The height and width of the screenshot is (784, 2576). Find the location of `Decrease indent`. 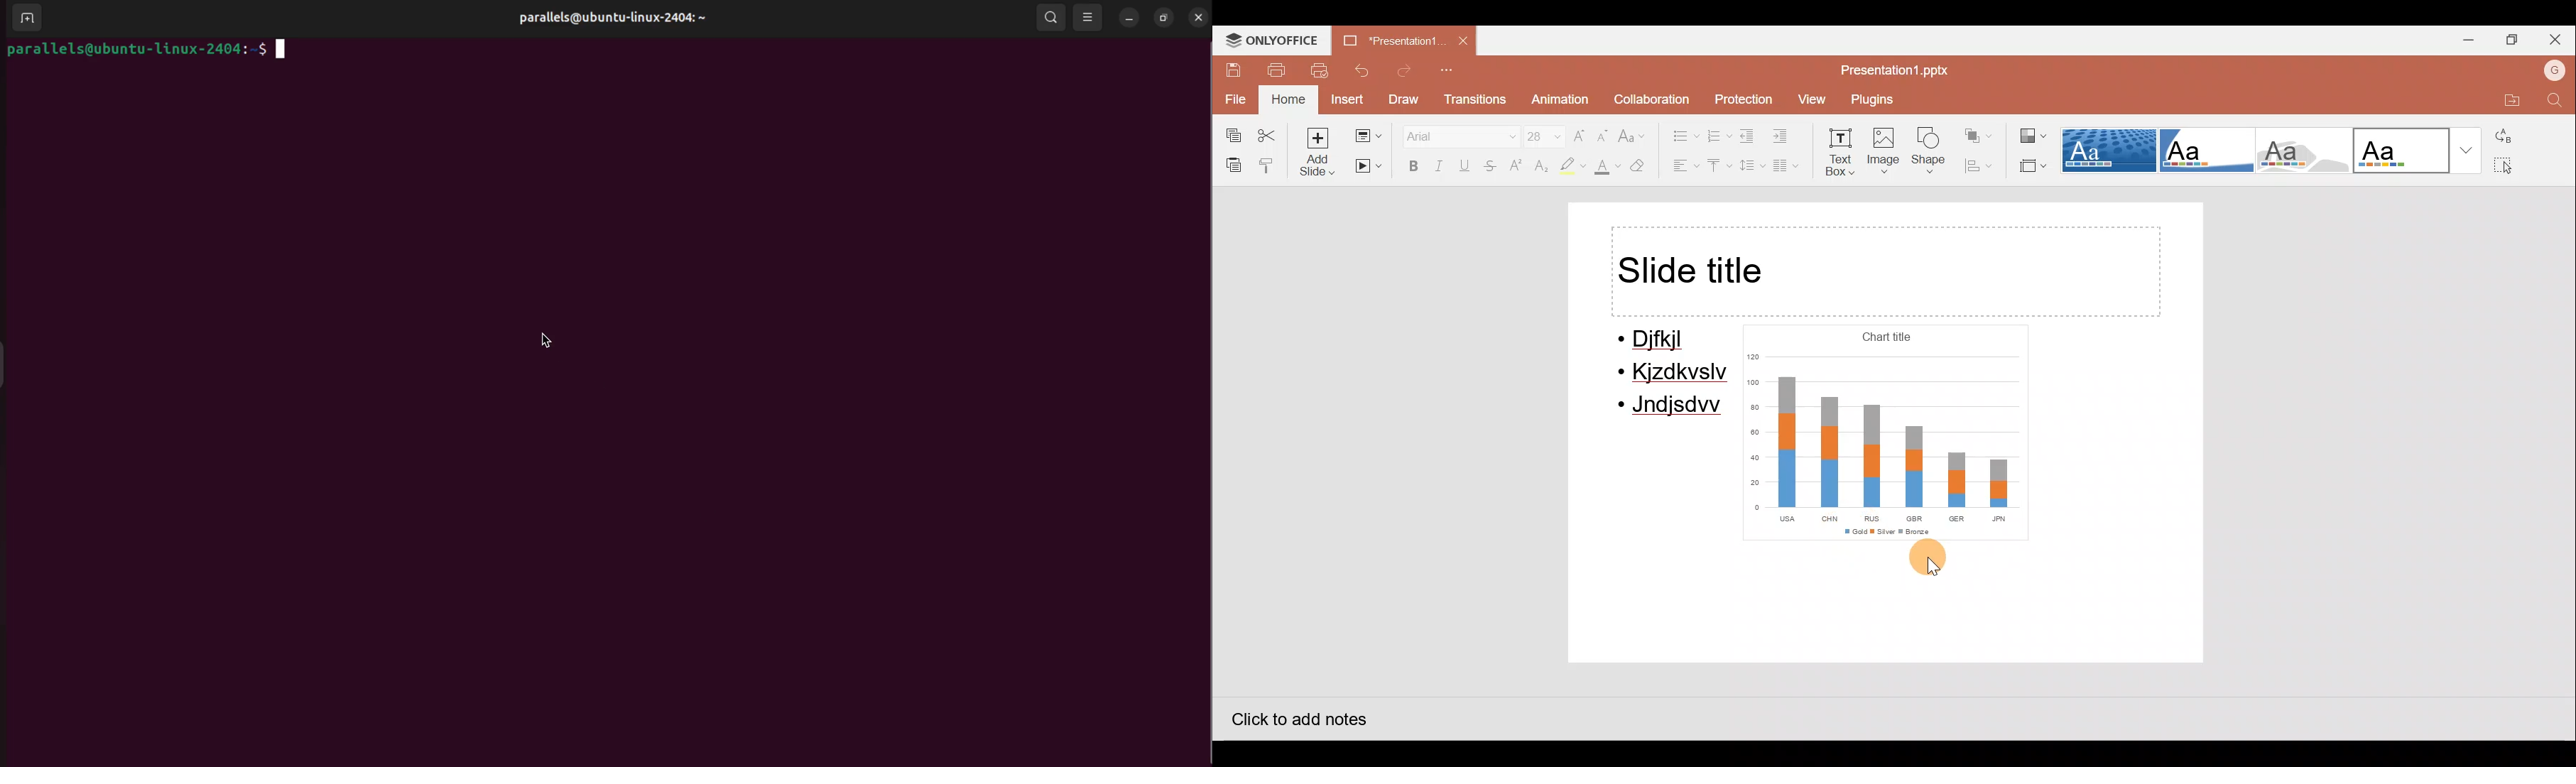

Decrease indent is located at coordinates (1749, 136).